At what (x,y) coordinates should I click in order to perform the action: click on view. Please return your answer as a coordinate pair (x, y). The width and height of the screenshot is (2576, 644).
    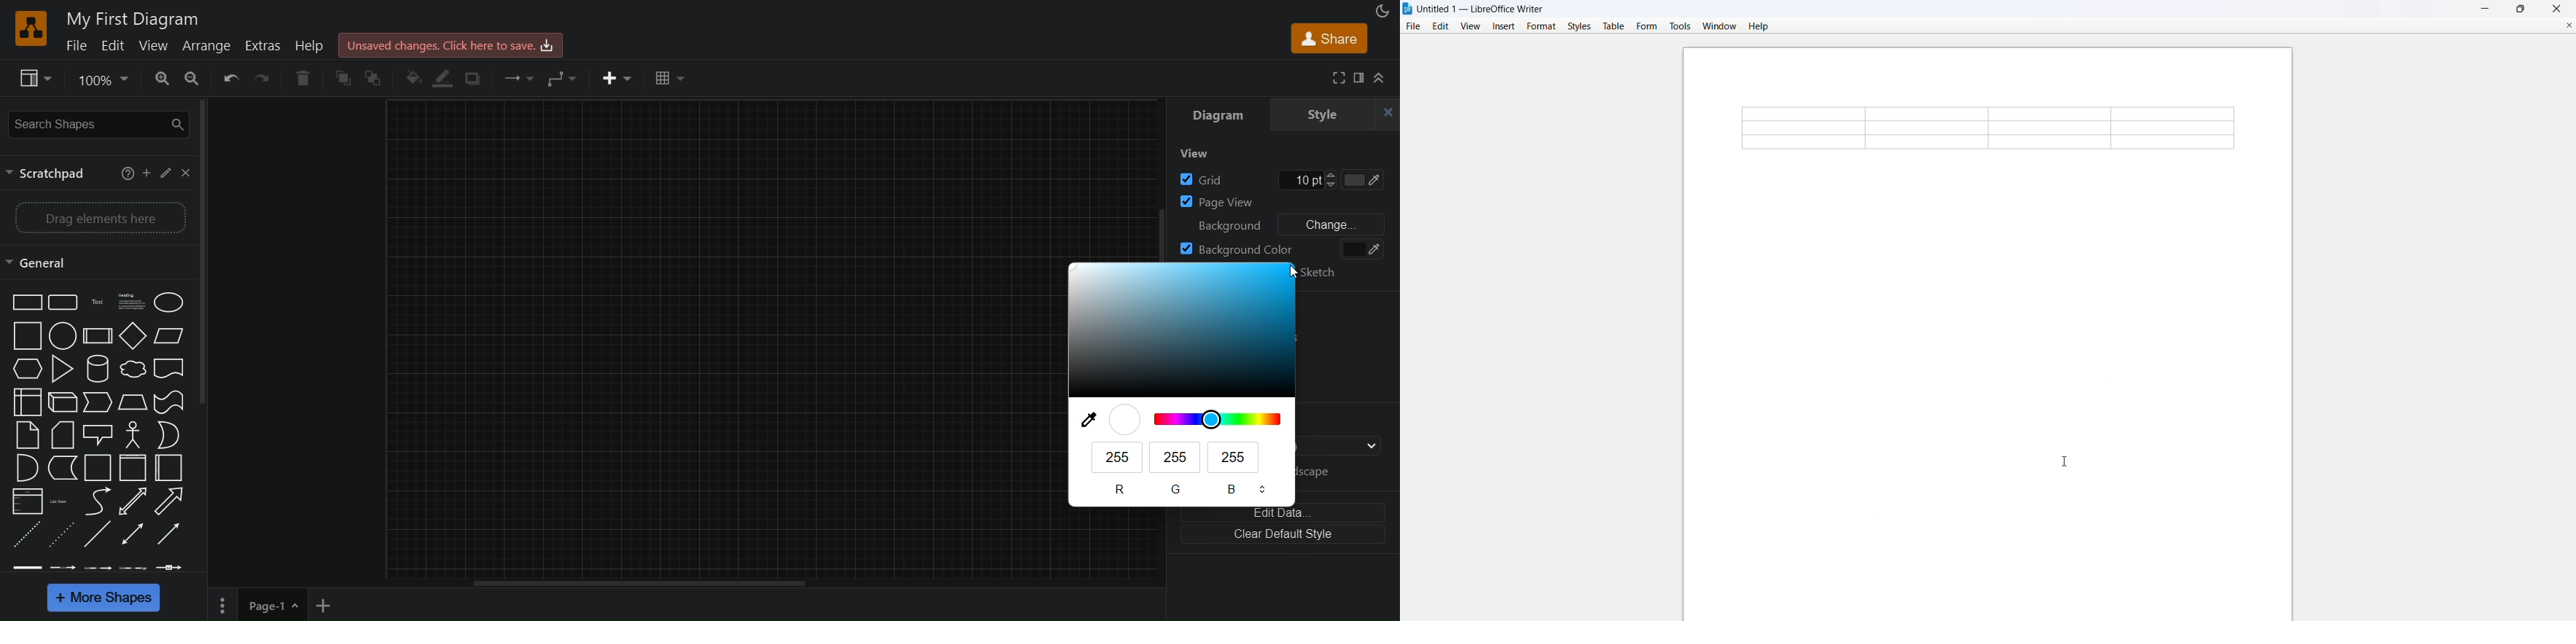
    Looking at the image, I should click on (1470, 26).